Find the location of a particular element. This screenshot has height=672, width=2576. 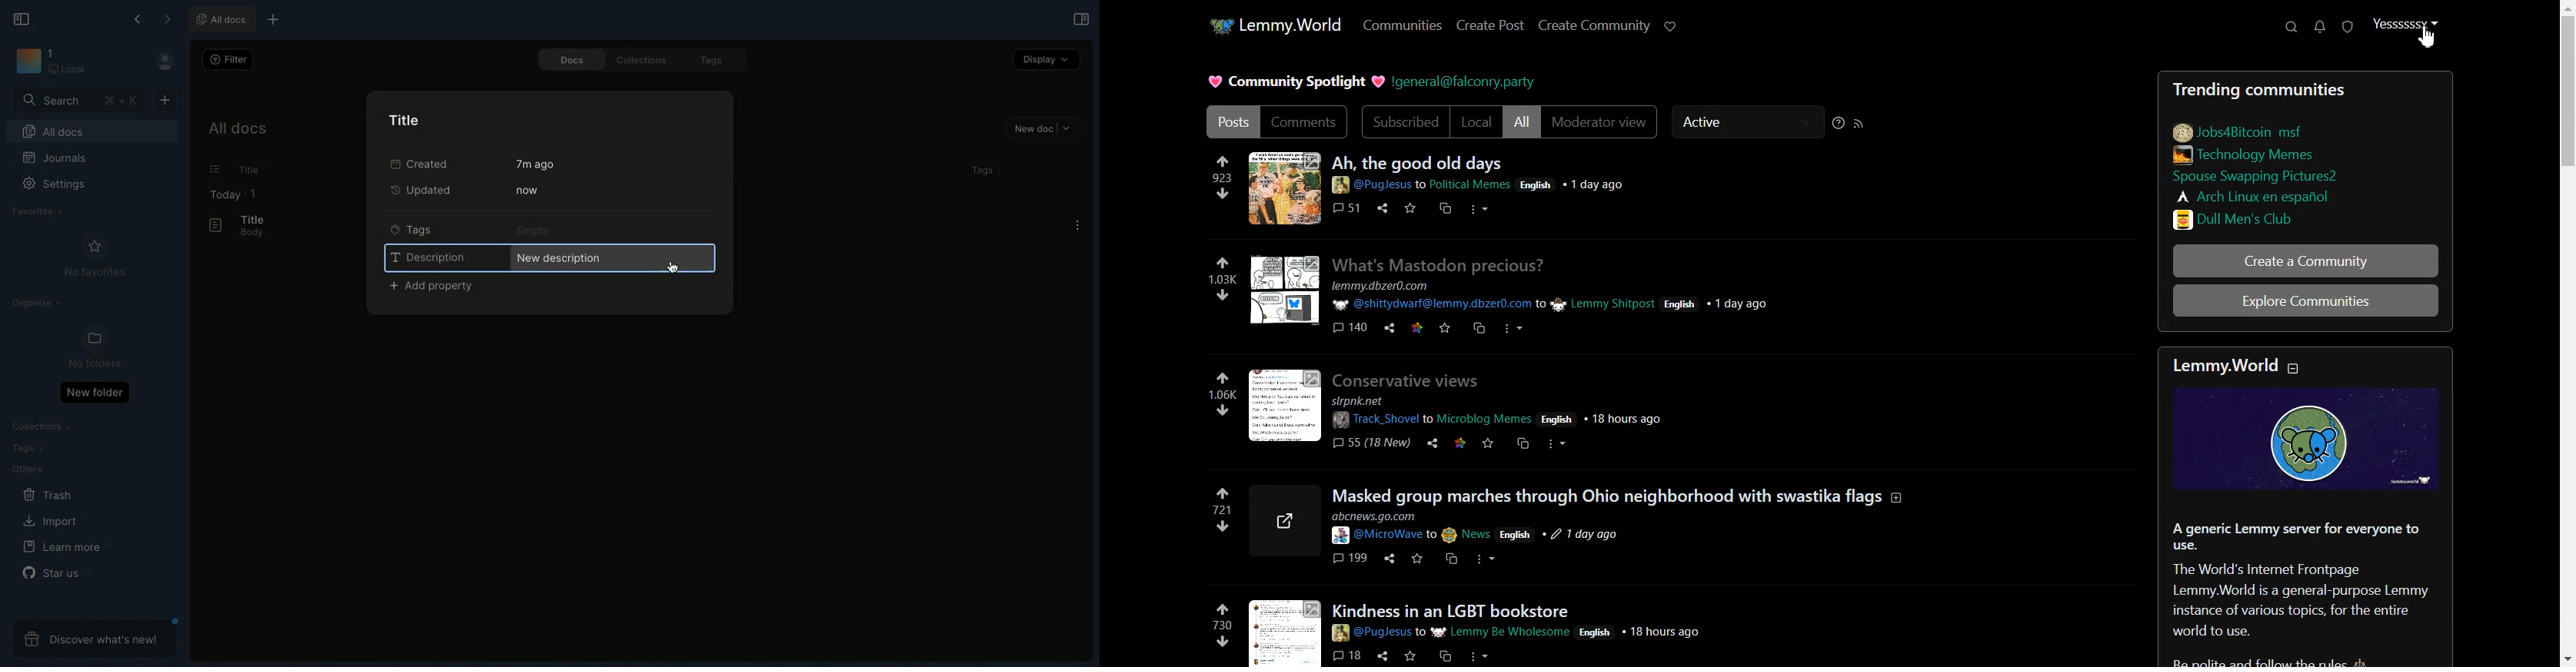

Create Post is located at coordinates (1490, 26).